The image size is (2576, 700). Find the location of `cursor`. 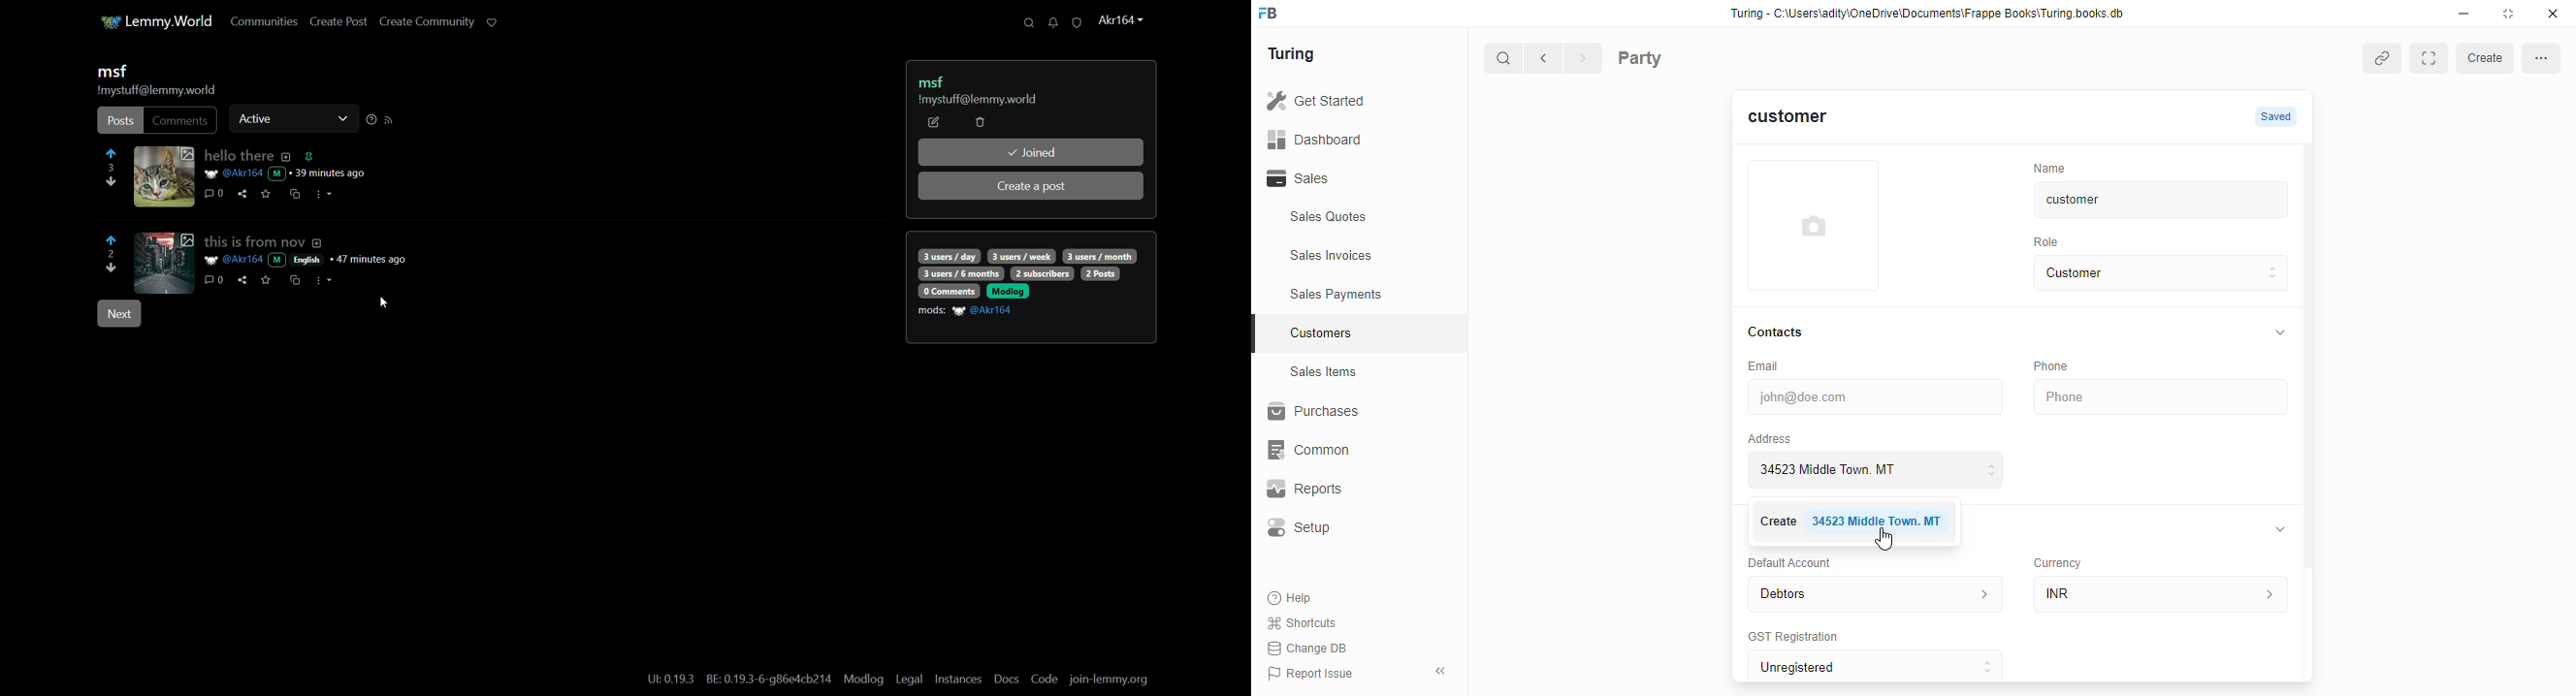

cursor is located at coordinates (1885, 541).